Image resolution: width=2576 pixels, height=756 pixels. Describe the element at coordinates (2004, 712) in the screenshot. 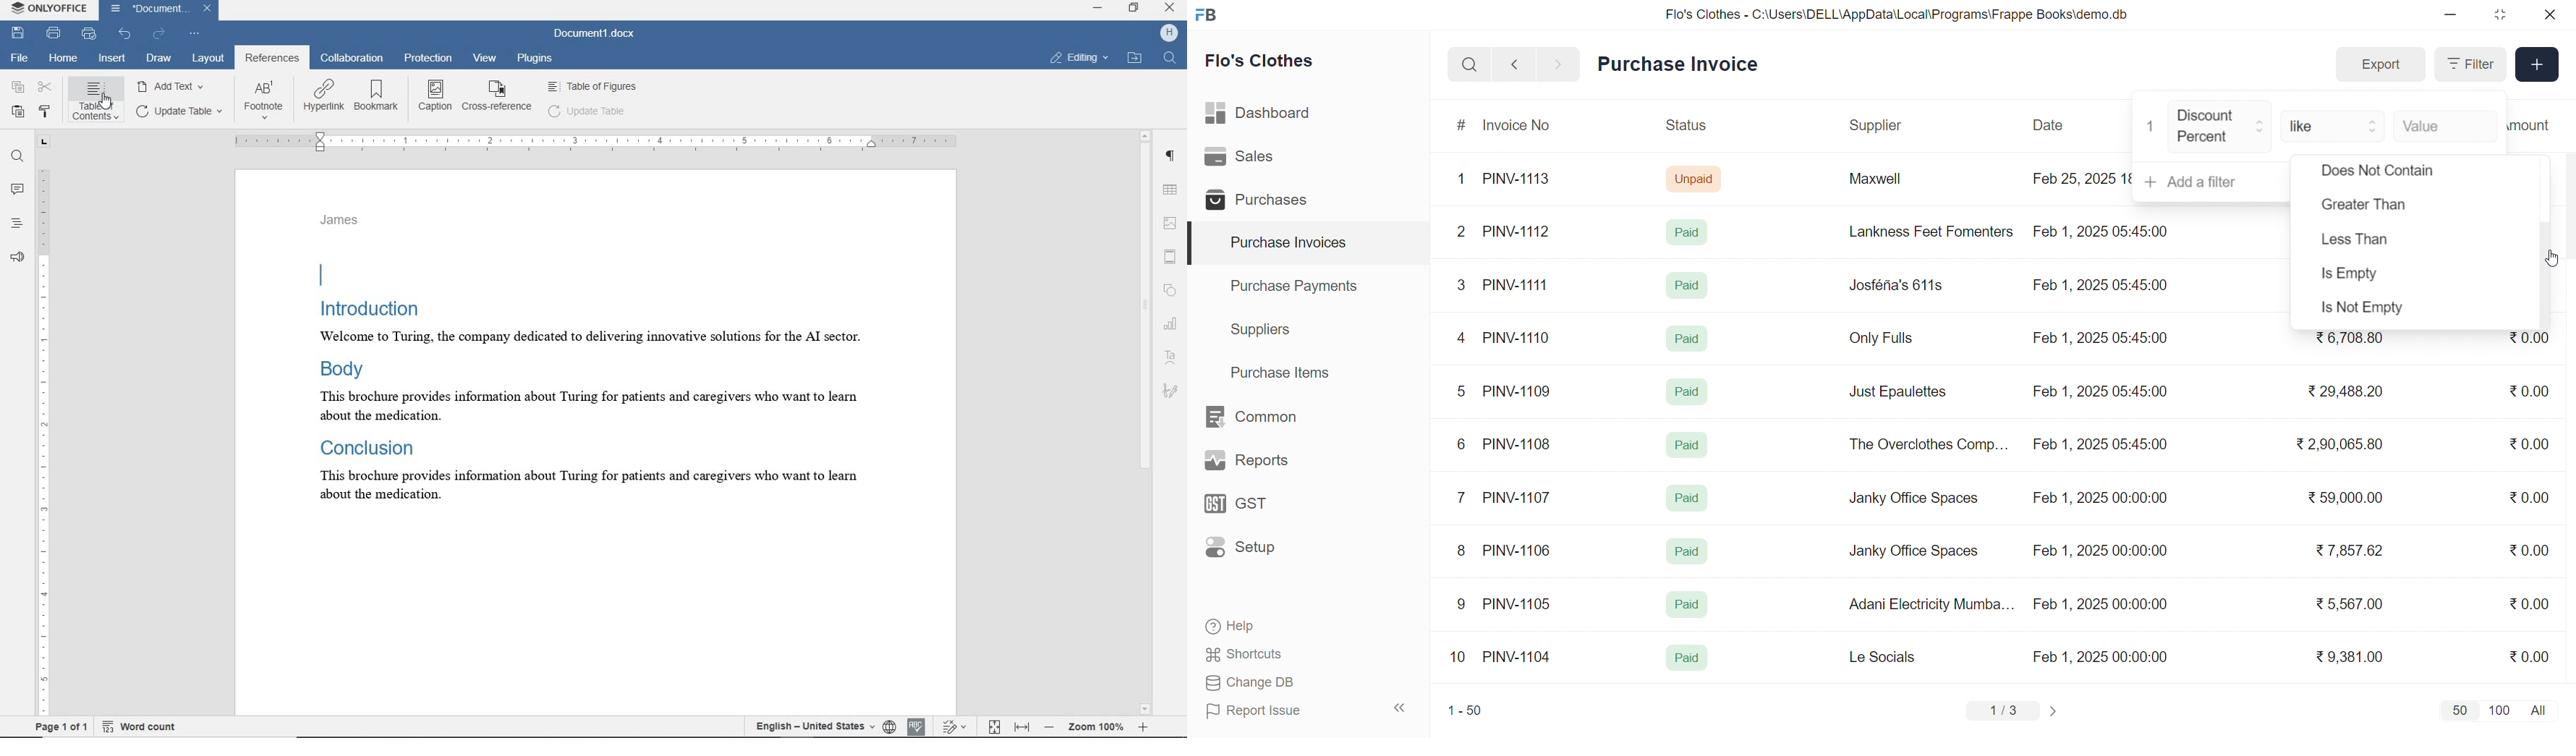

I see `1/3` at that location.